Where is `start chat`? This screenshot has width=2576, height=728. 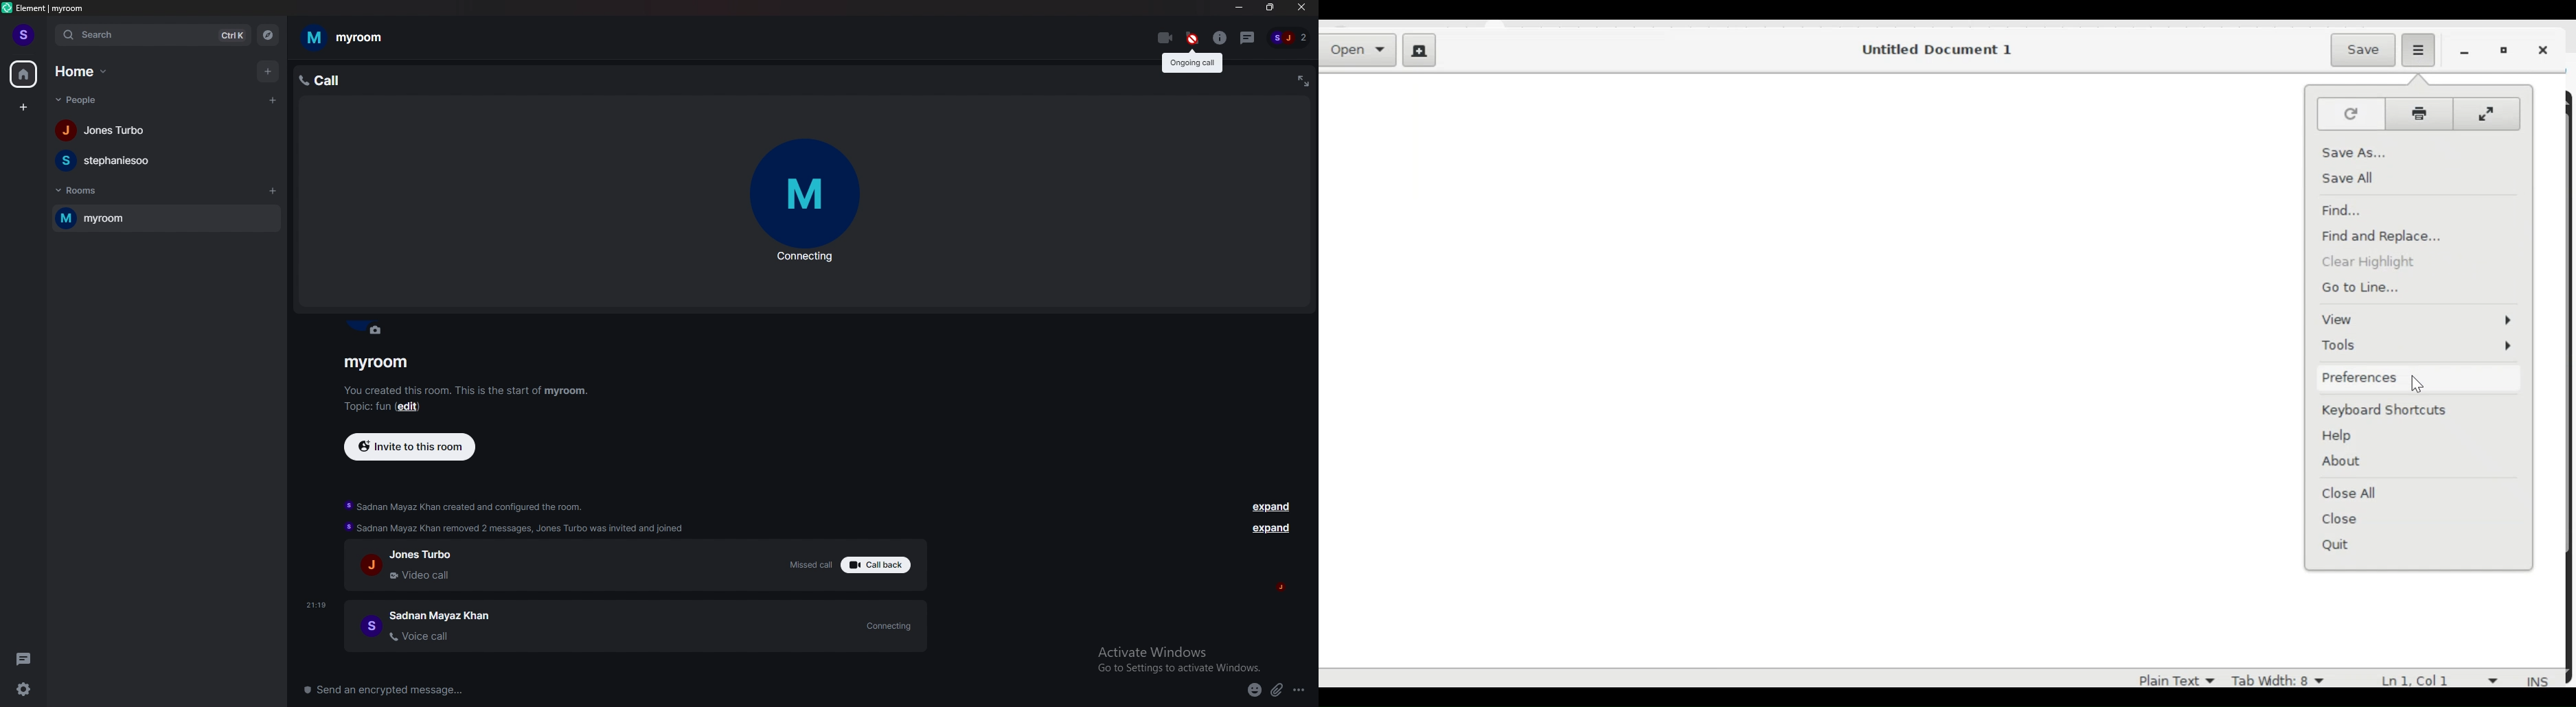 start chat is located at coordinates (274, 100).